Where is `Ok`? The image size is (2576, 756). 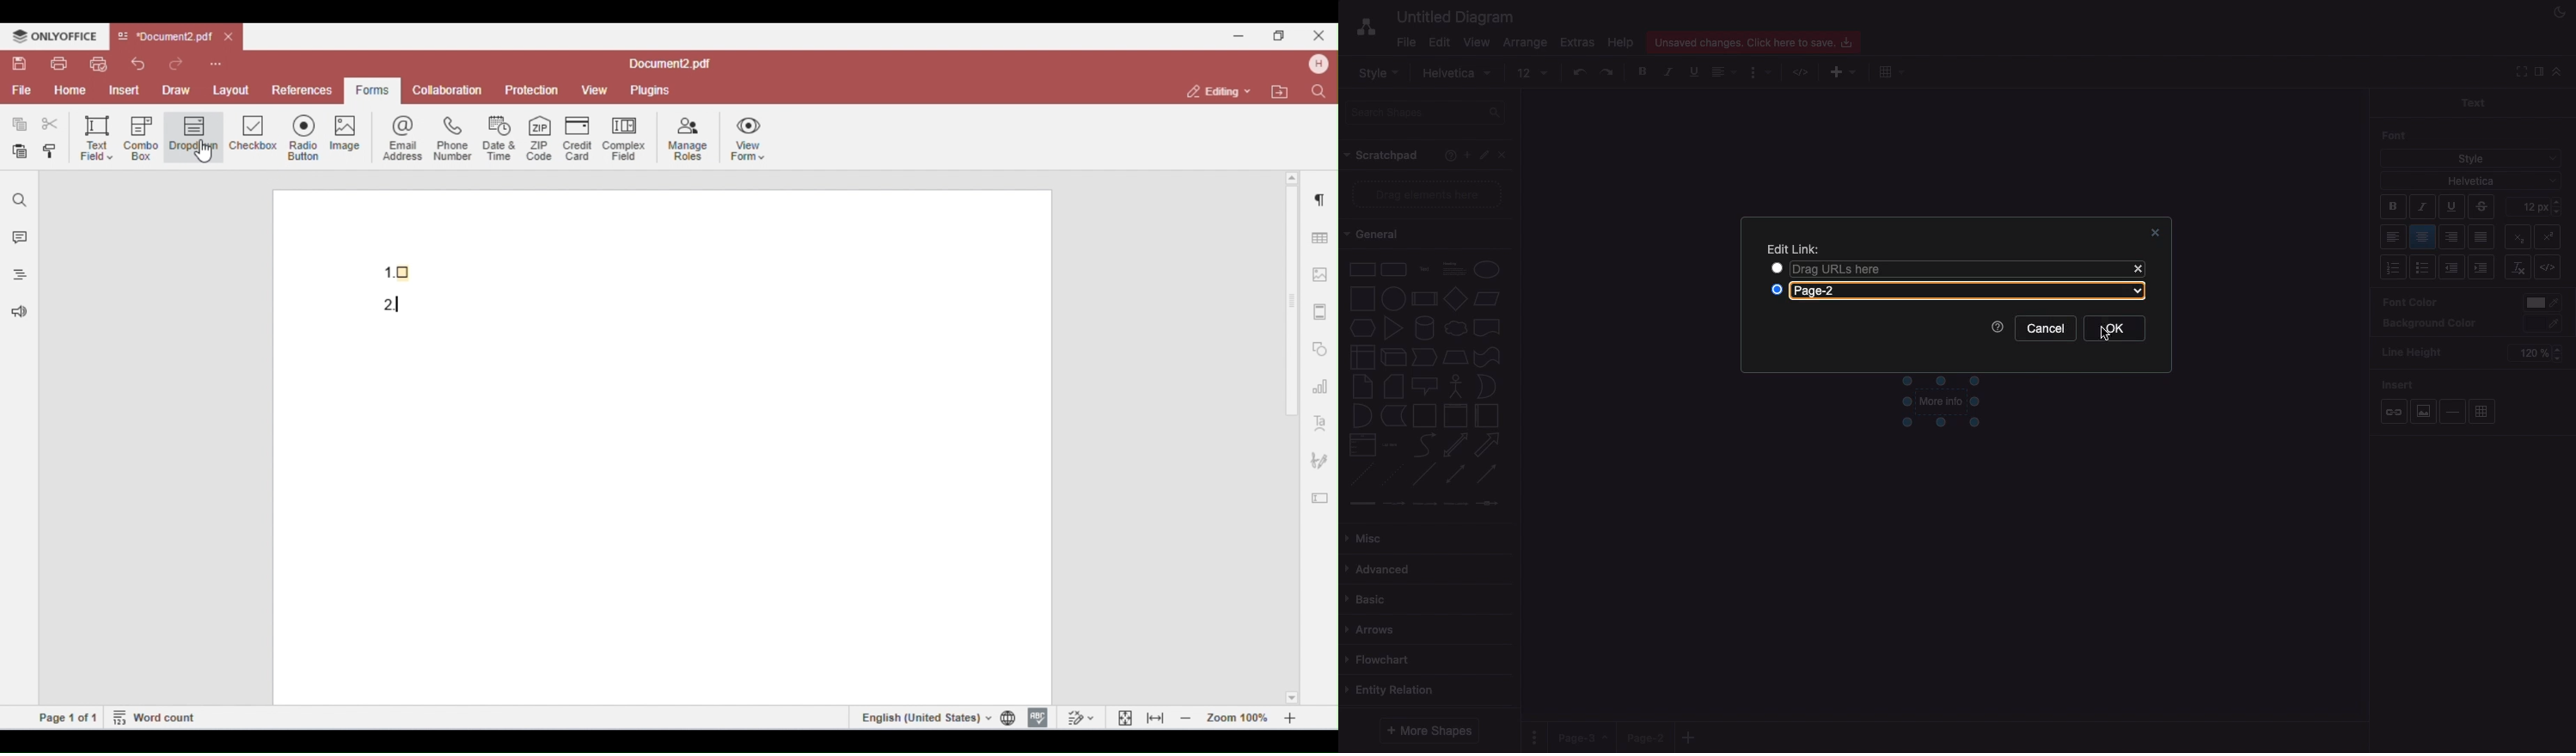 Ok is located at coordinates (2126, 328).